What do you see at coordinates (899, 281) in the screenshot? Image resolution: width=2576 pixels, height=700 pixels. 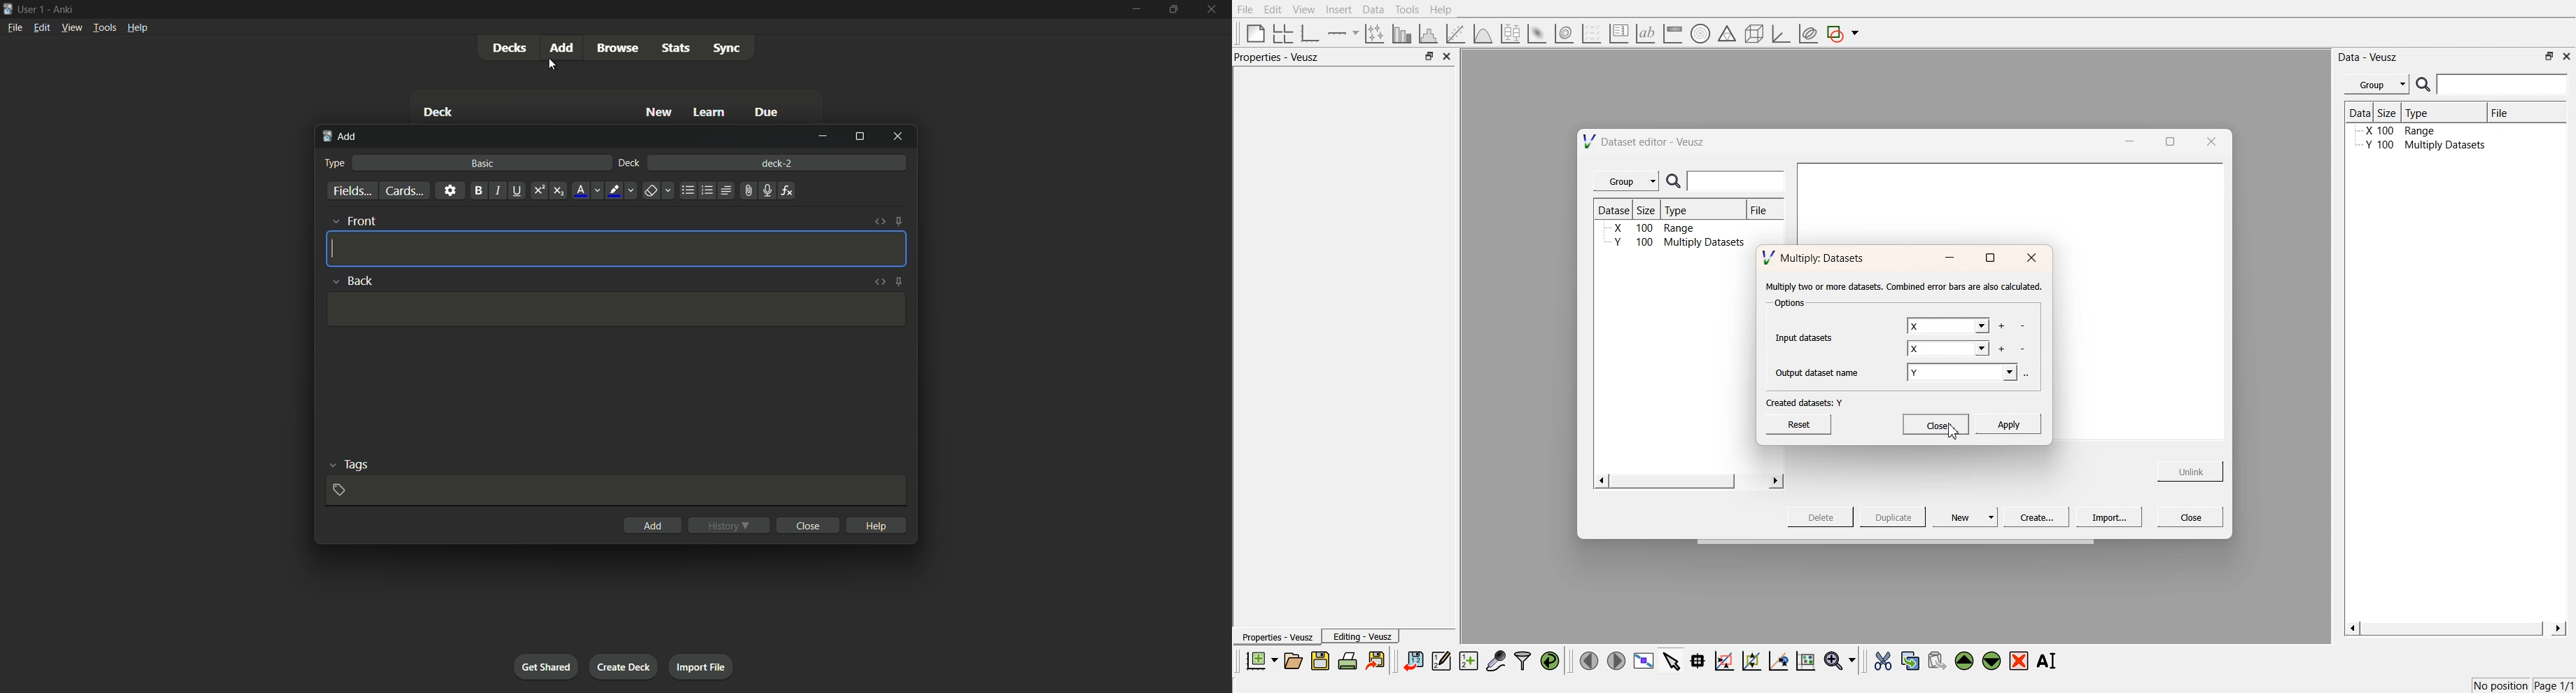 I see `toggle sticky` at bounding box center [899, 281].